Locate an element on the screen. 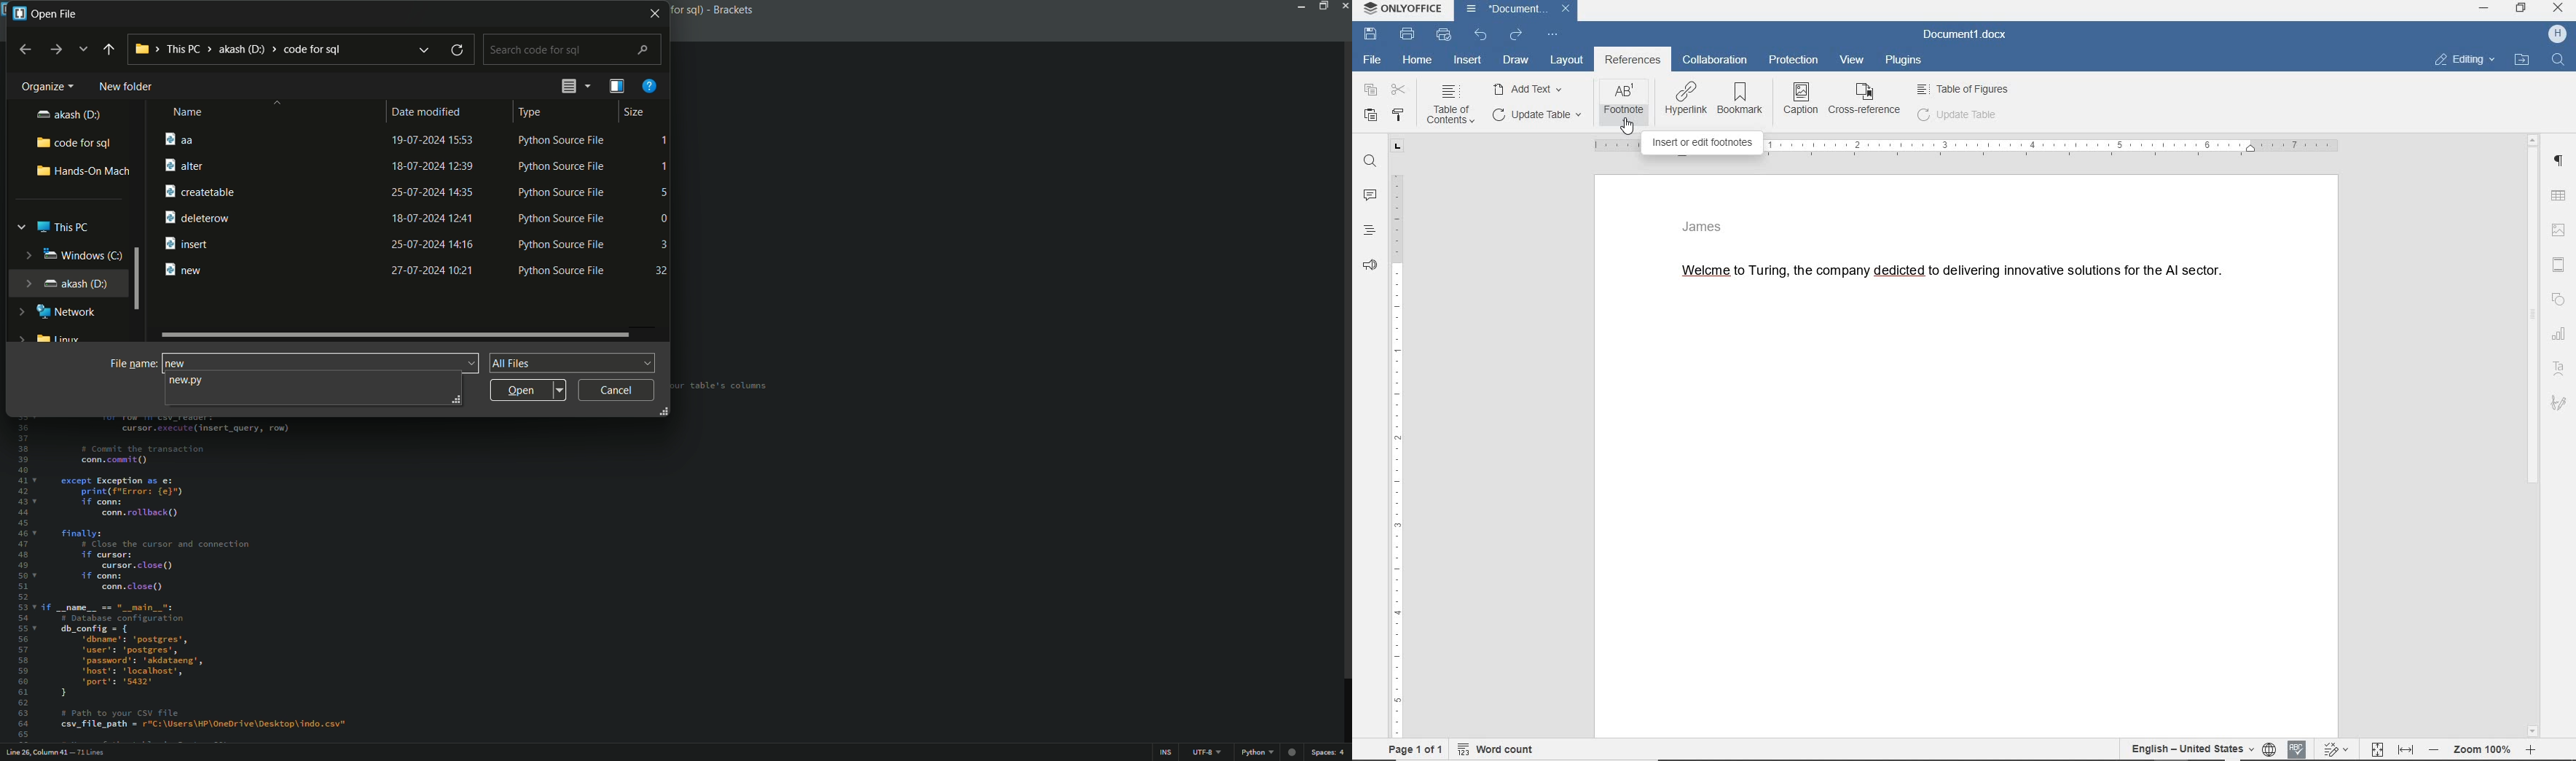 The width and height of the screenshot is (2576, 784). CHART is located at coordinates (2561, 333).